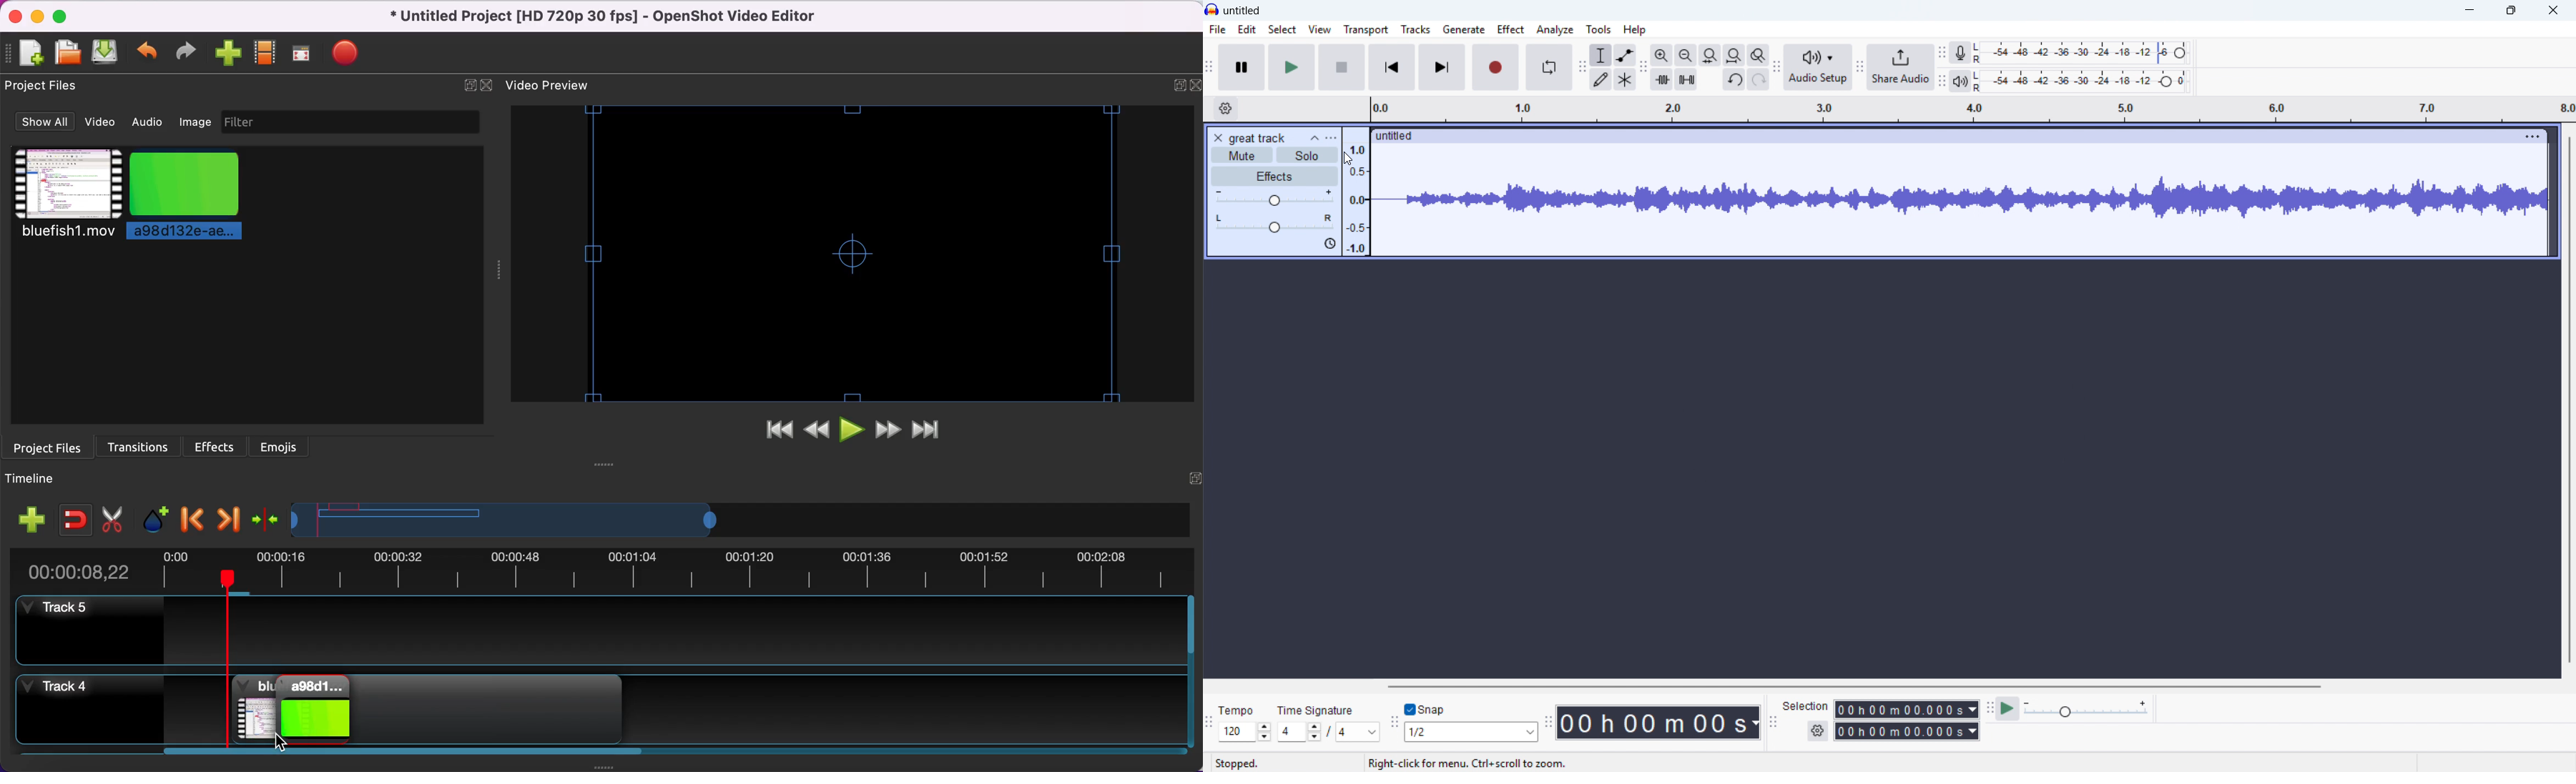 The width and height of the screenshot is (2576, 784). I want to click on enable snapping, so click(74, 517).